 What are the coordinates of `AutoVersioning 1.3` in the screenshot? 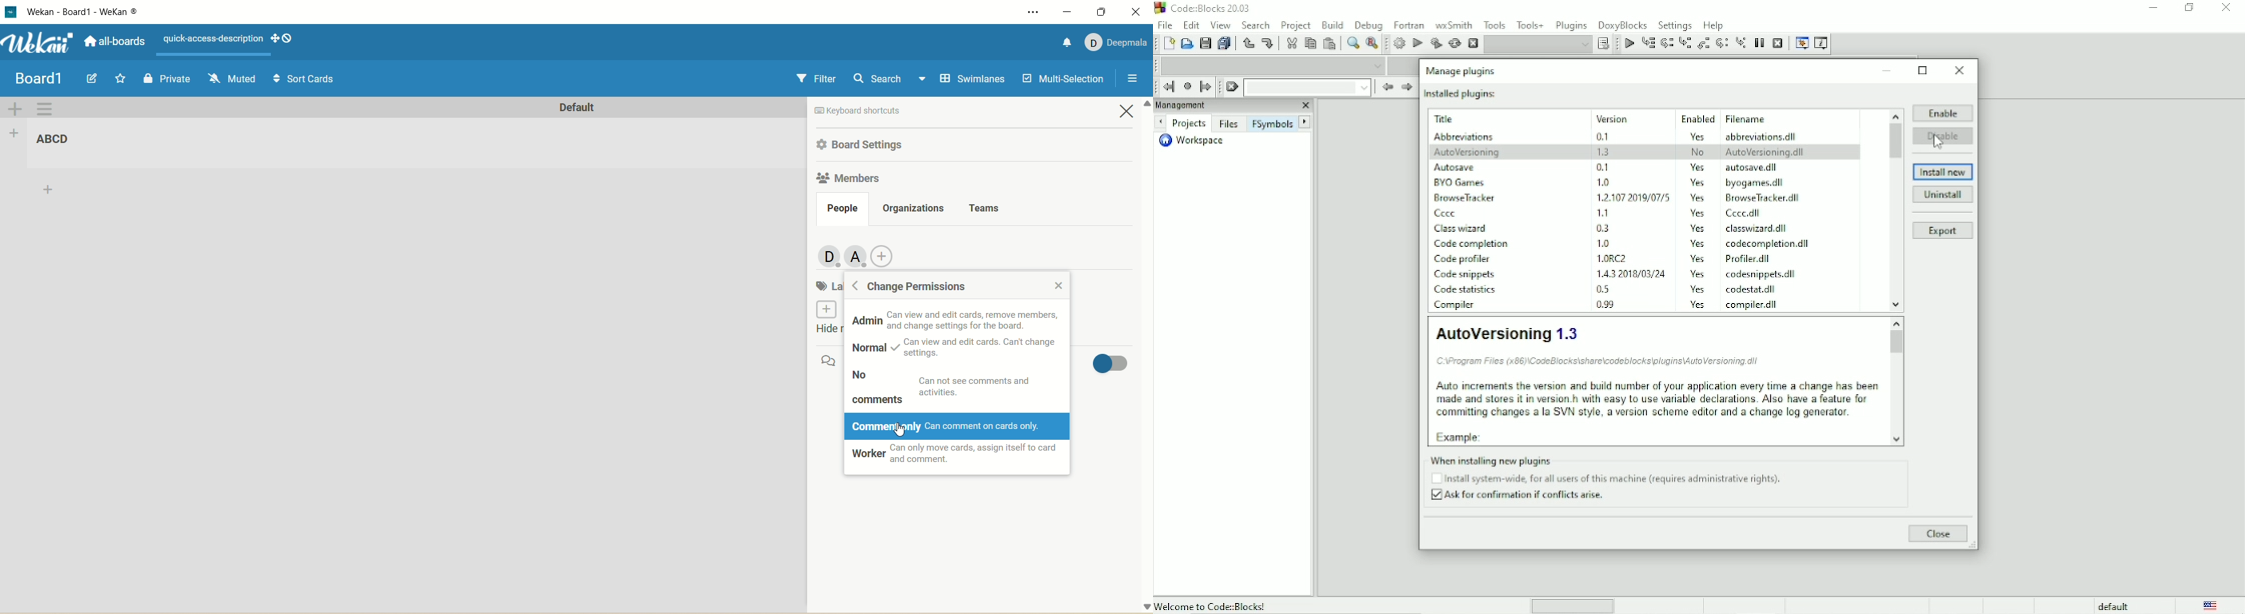 It's located at (1505, 332).